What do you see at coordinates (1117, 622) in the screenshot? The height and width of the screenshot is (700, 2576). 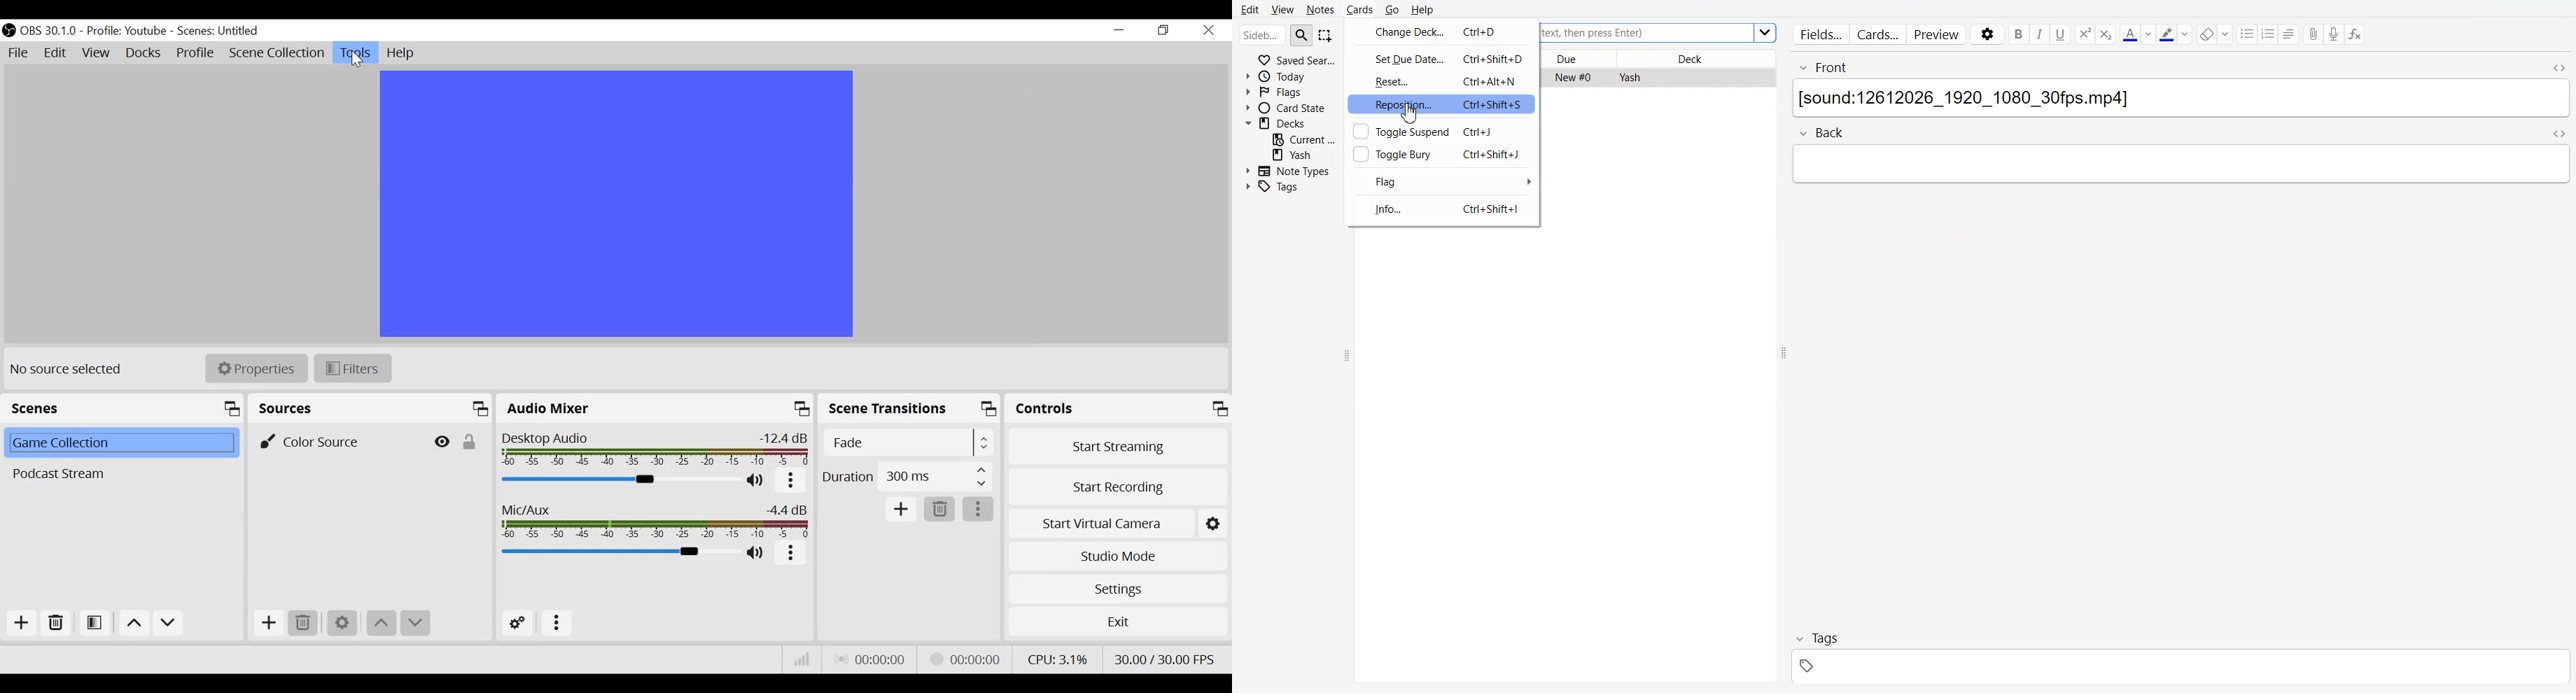 I see `Exit` at bounding box center [1117, 622].